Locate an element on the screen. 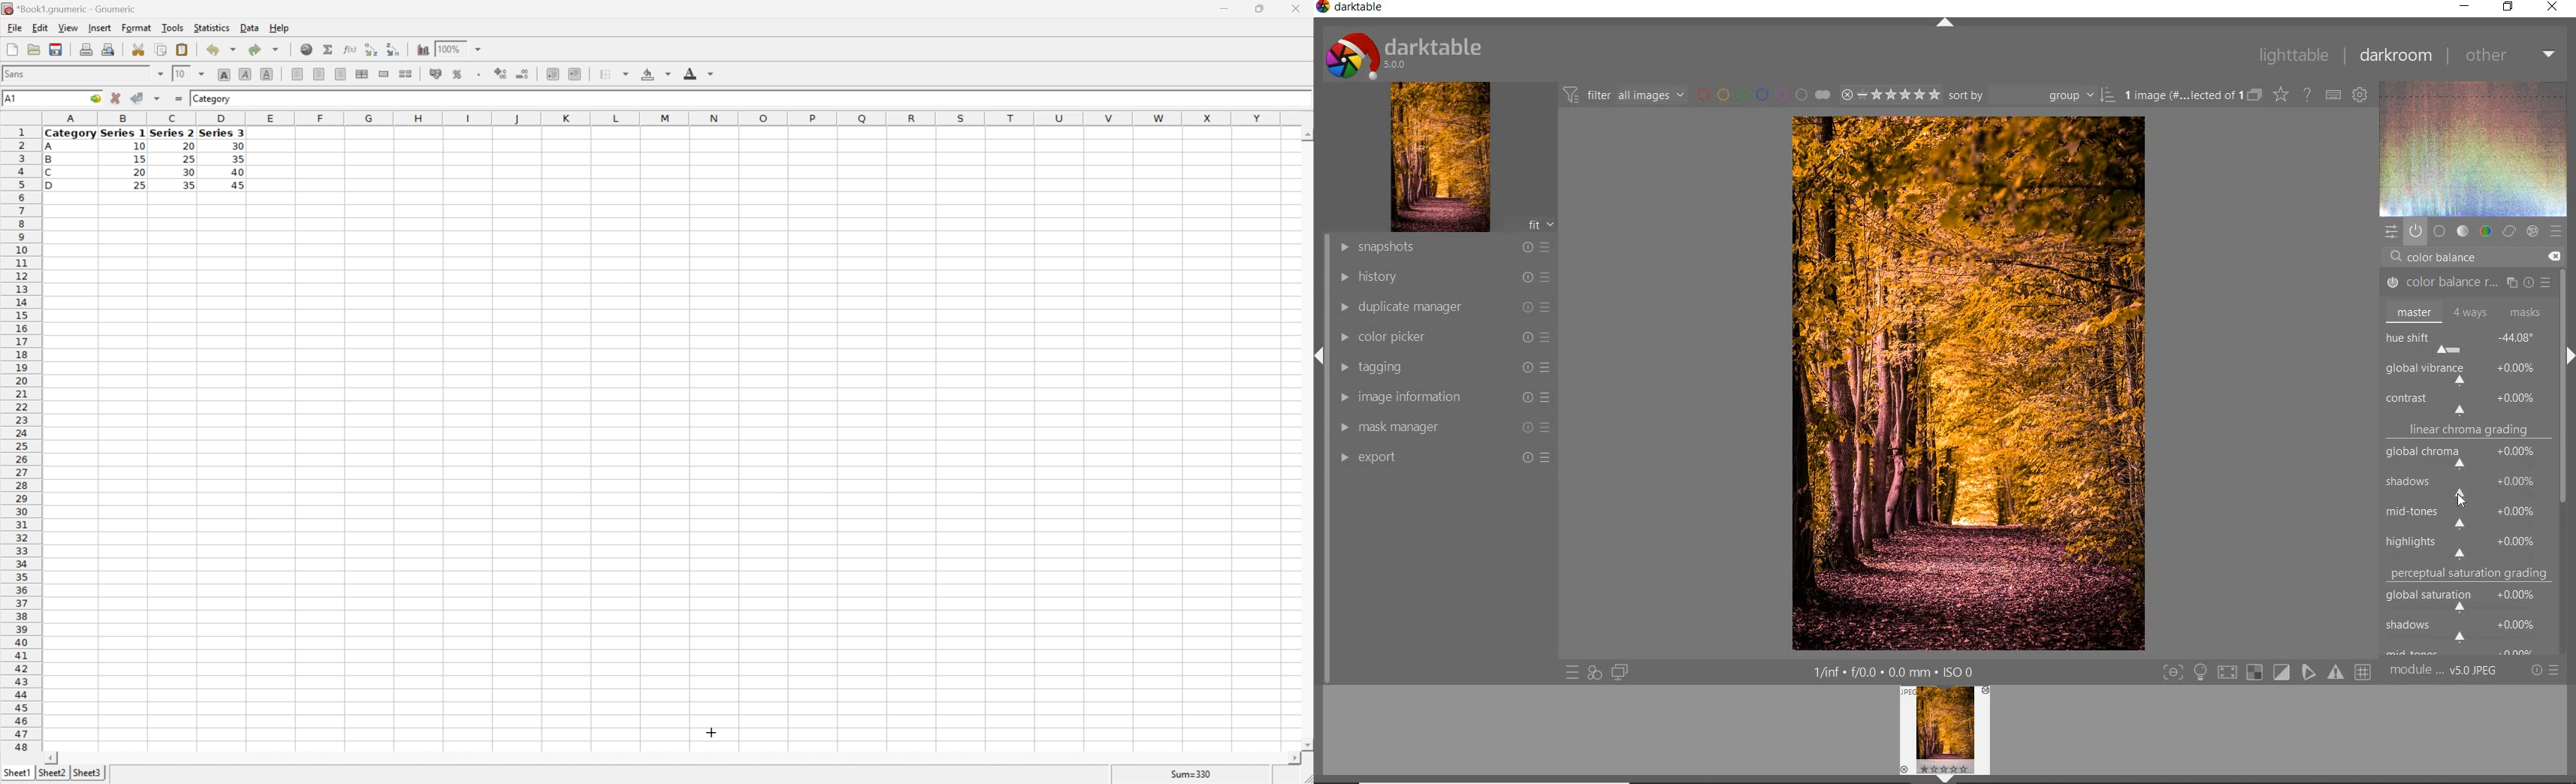  selected image range rating is located at coordinates (1890, 95).